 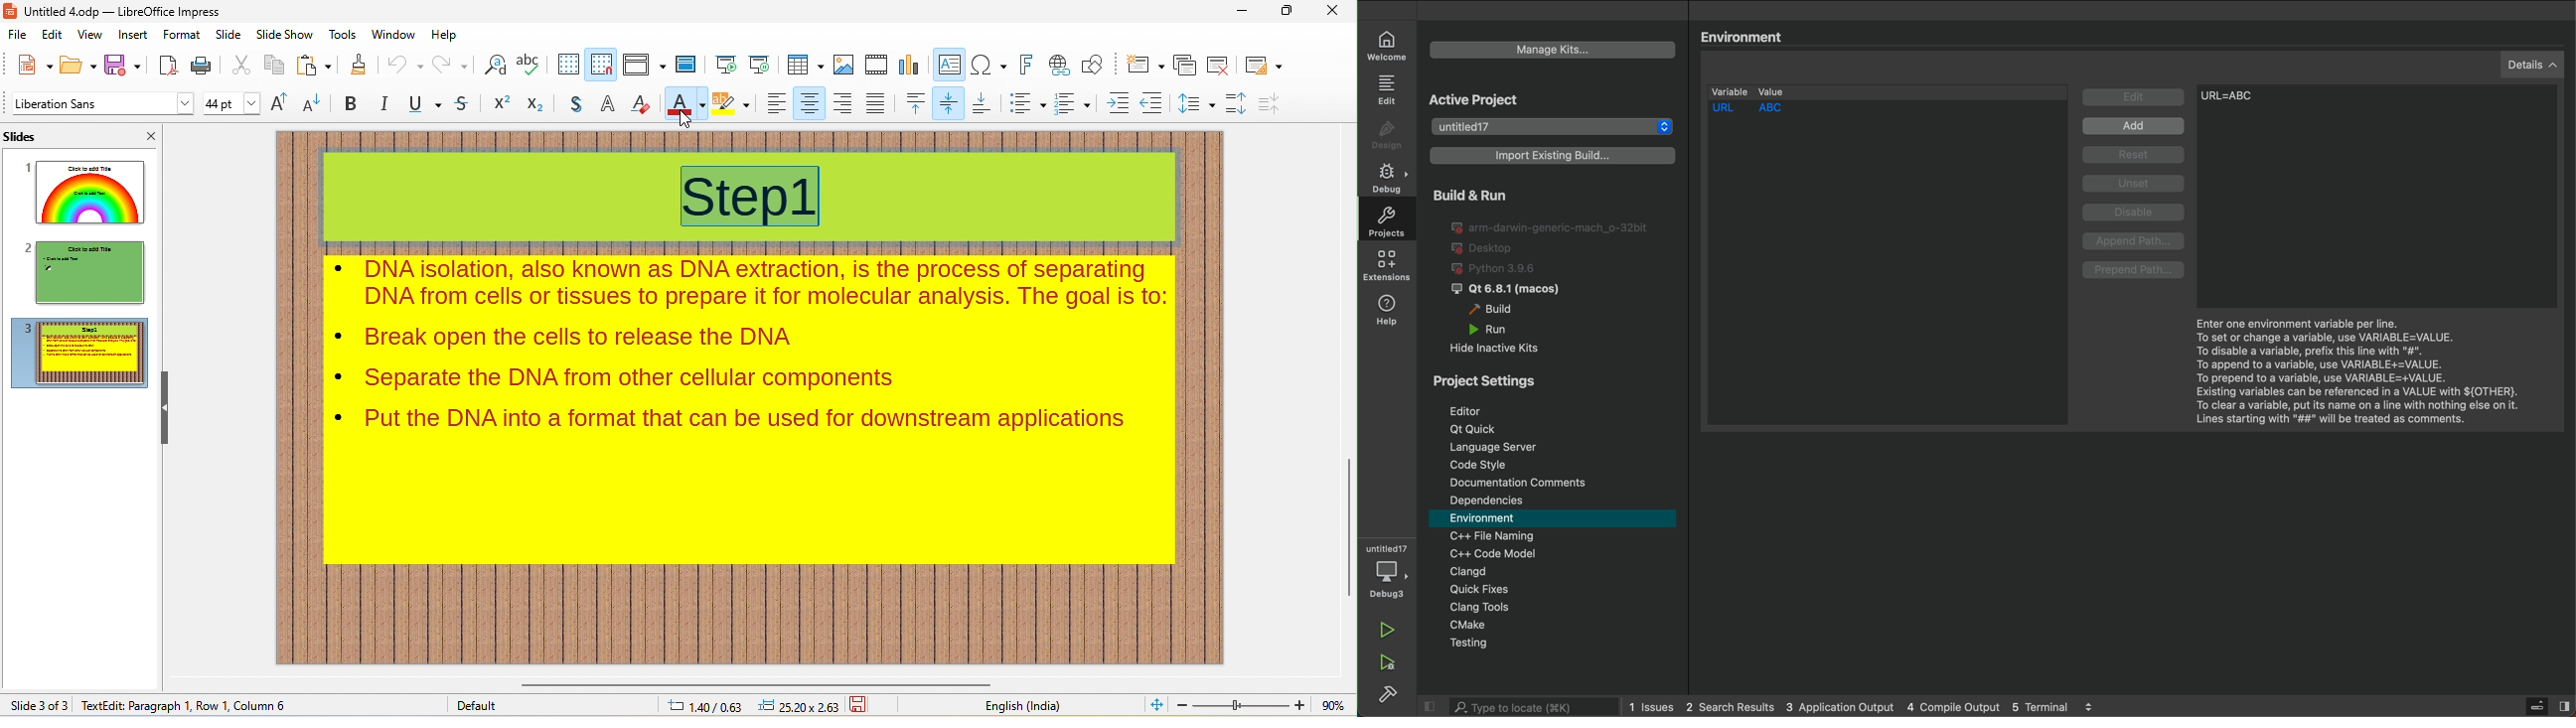 What do you see at coordinates (775, 104) in the screenshot?
I see `align left` at bounding box center [775, 104].